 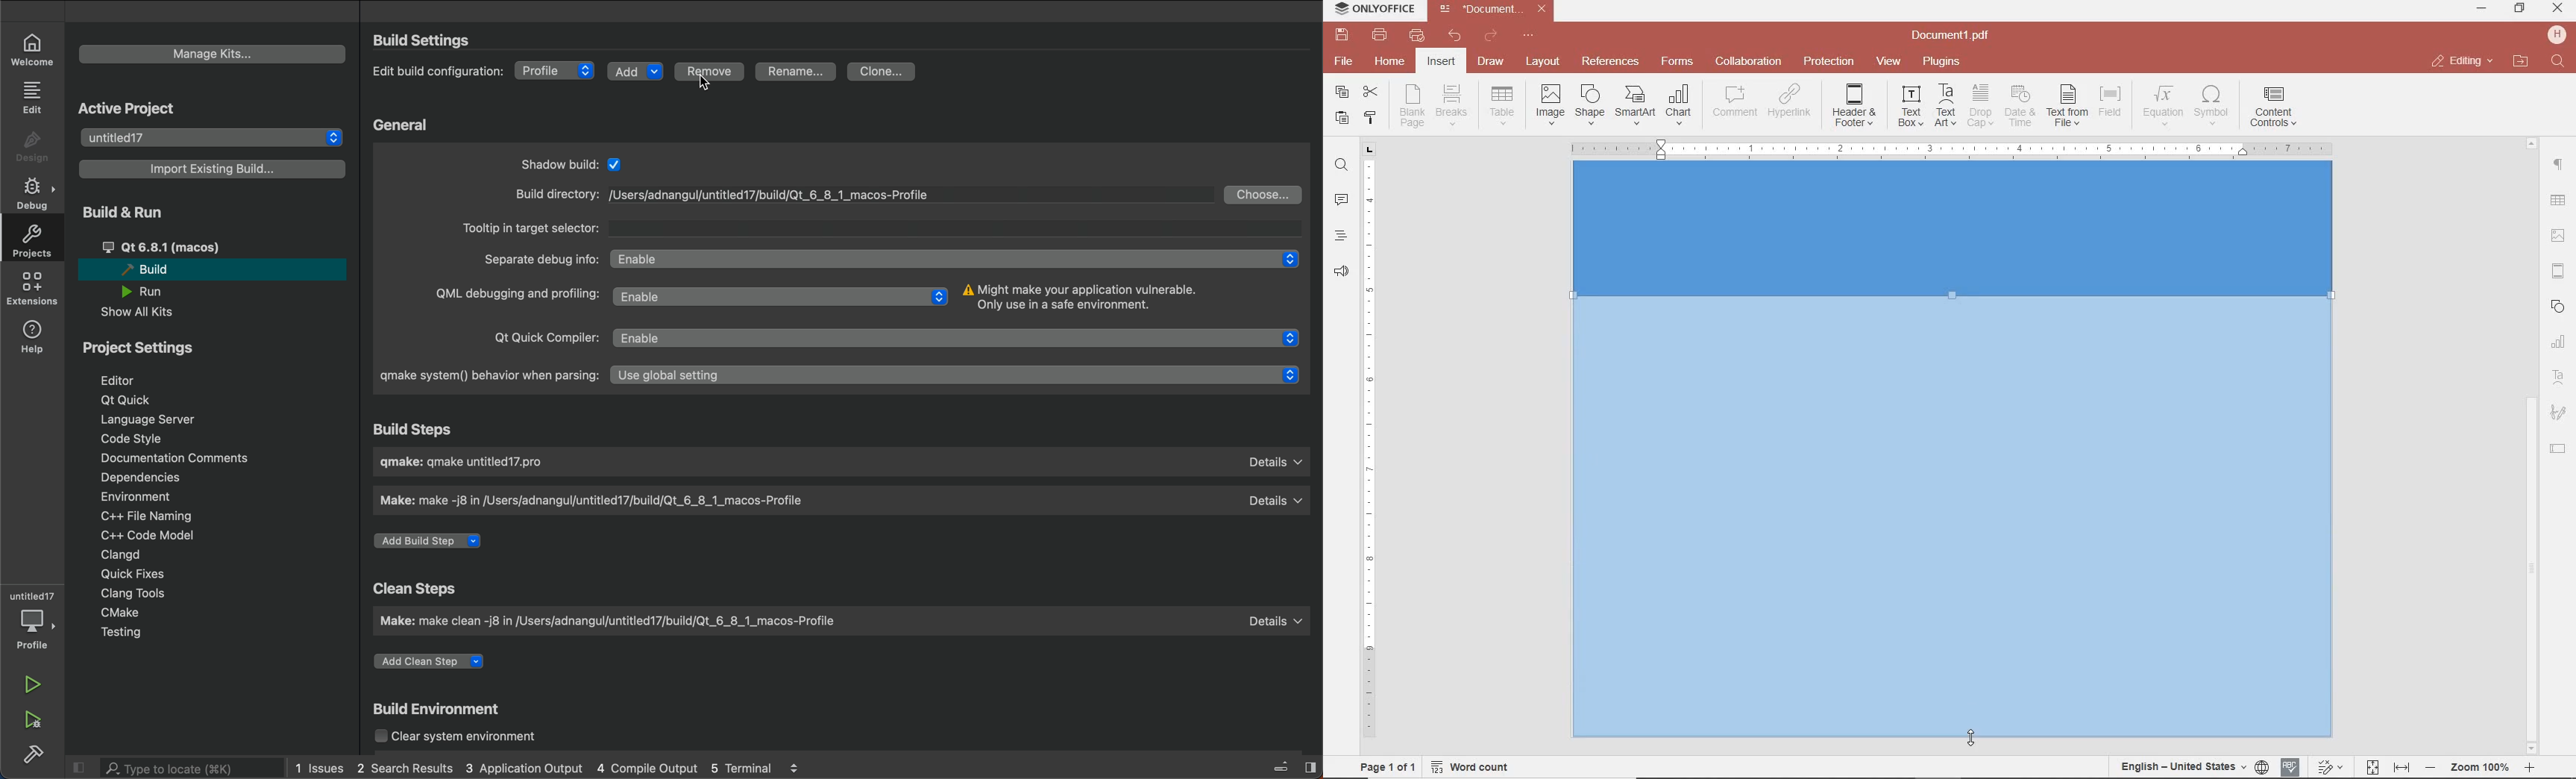 I want to click on print file, so click(x=1380, y=35).